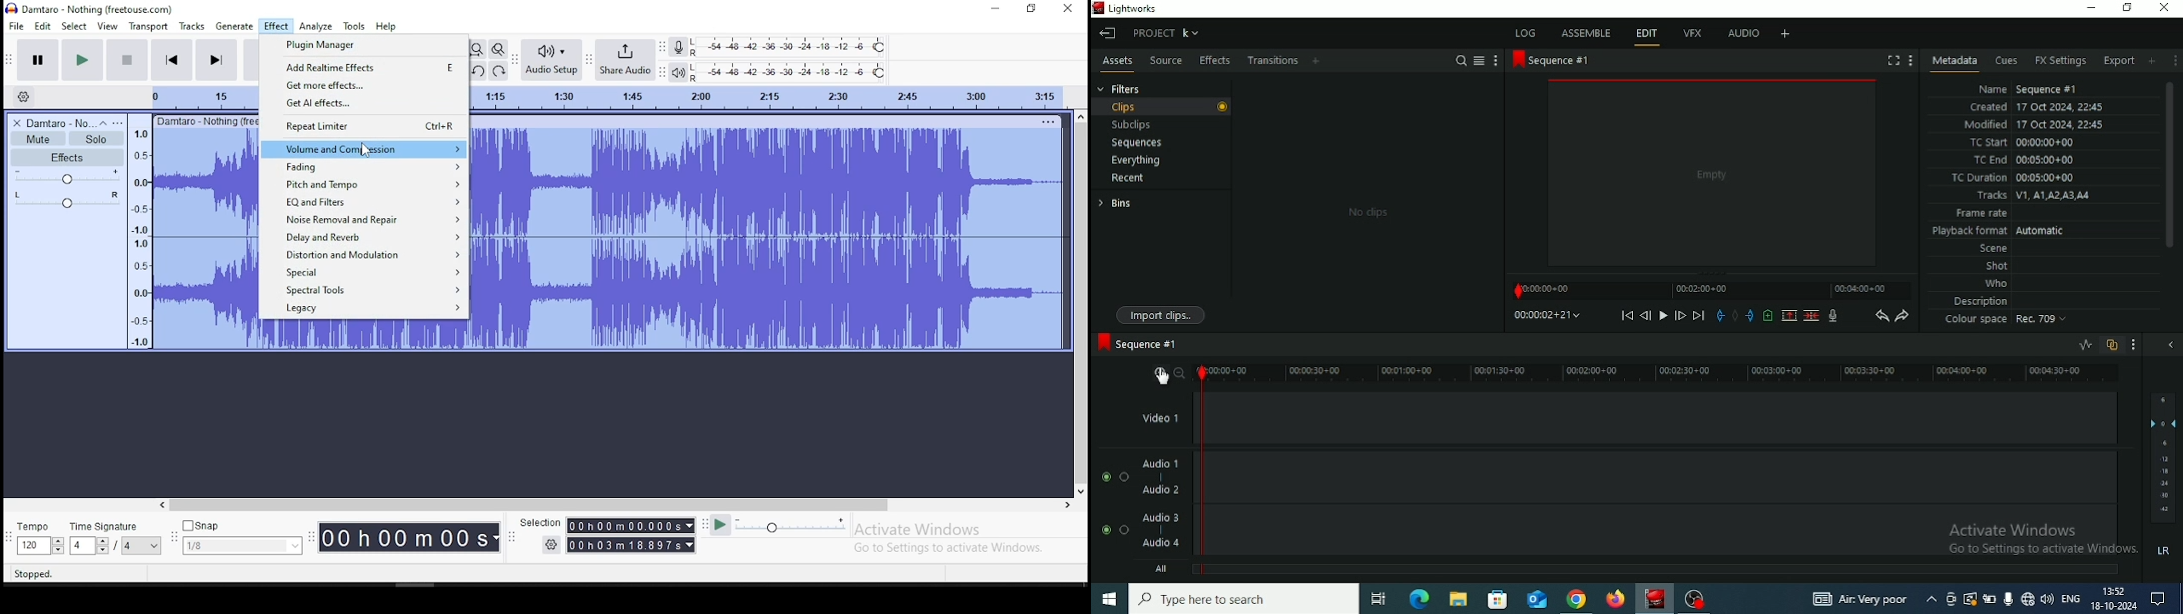  I want to click on Activate Windows Go to settings to activate windows, so click(2040, 534).